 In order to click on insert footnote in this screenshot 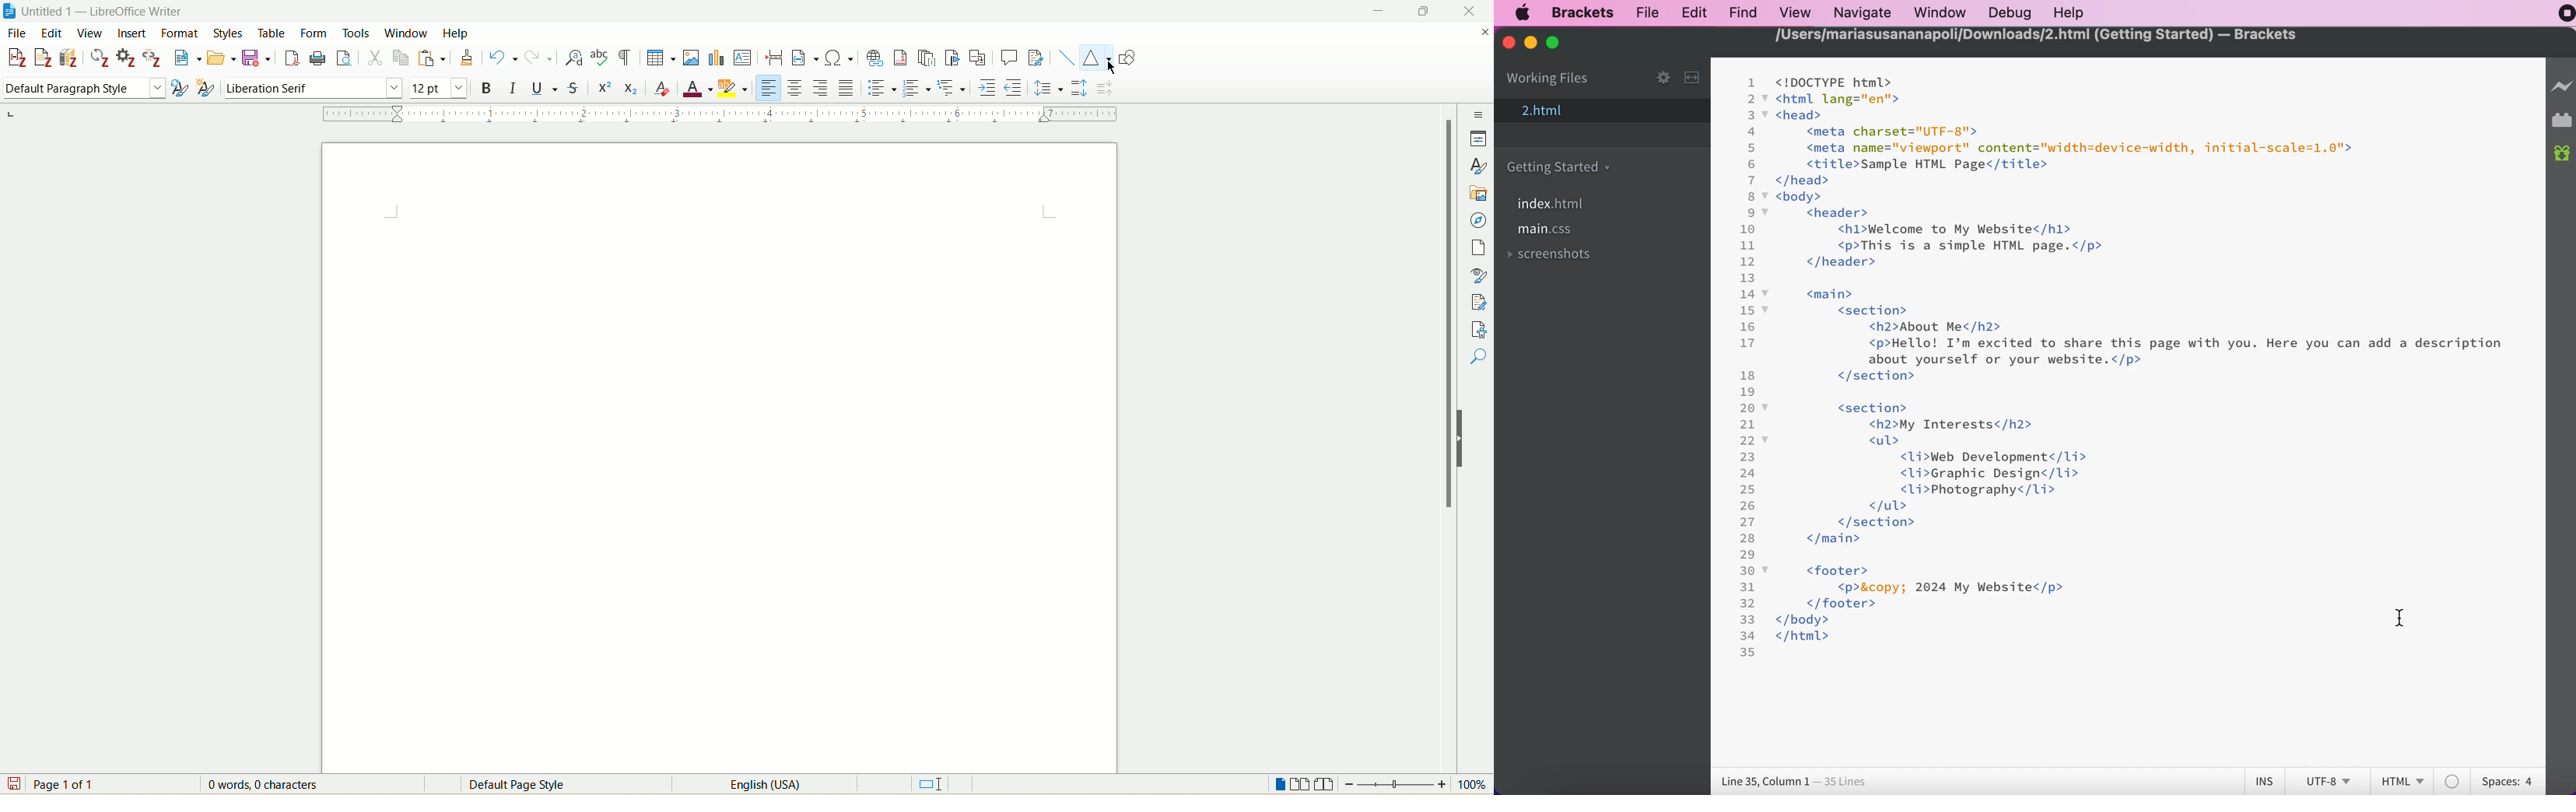, I will do `click(905, 58)`.